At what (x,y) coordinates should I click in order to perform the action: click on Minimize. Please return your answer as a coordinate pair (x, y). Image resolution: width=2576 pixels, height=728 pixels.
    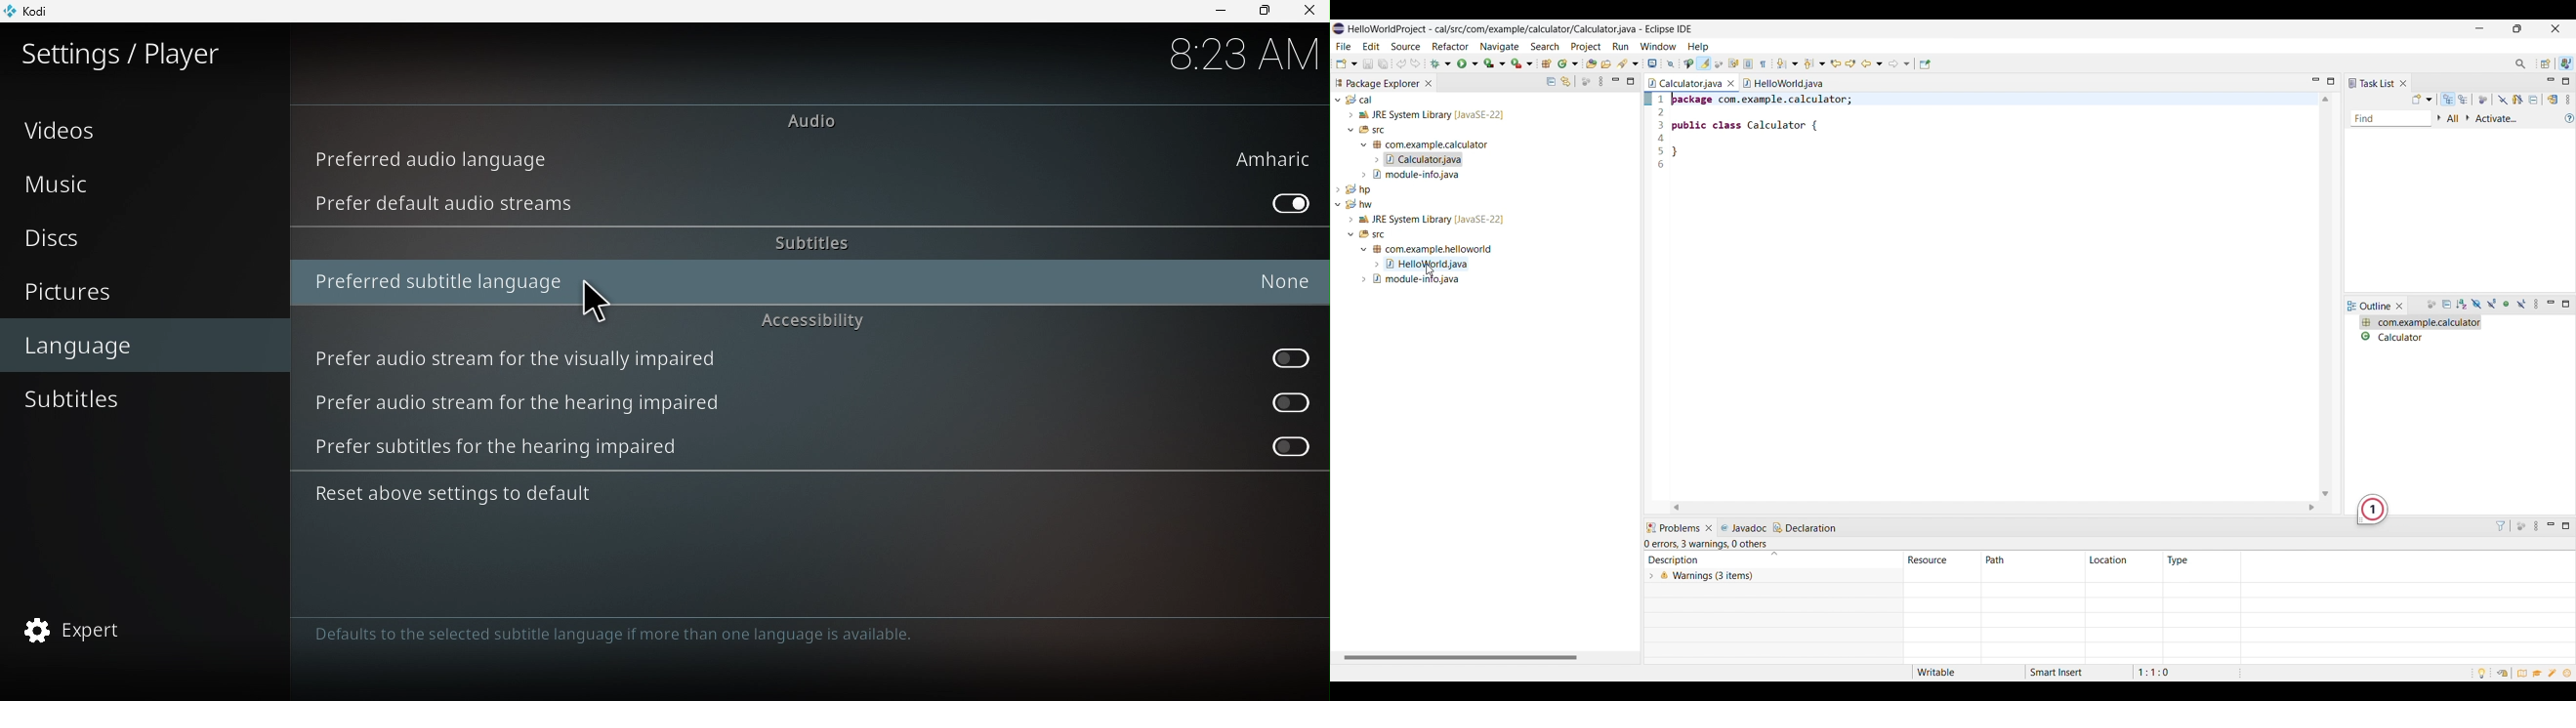
    Looking at the image, I should click on (2551, 304).